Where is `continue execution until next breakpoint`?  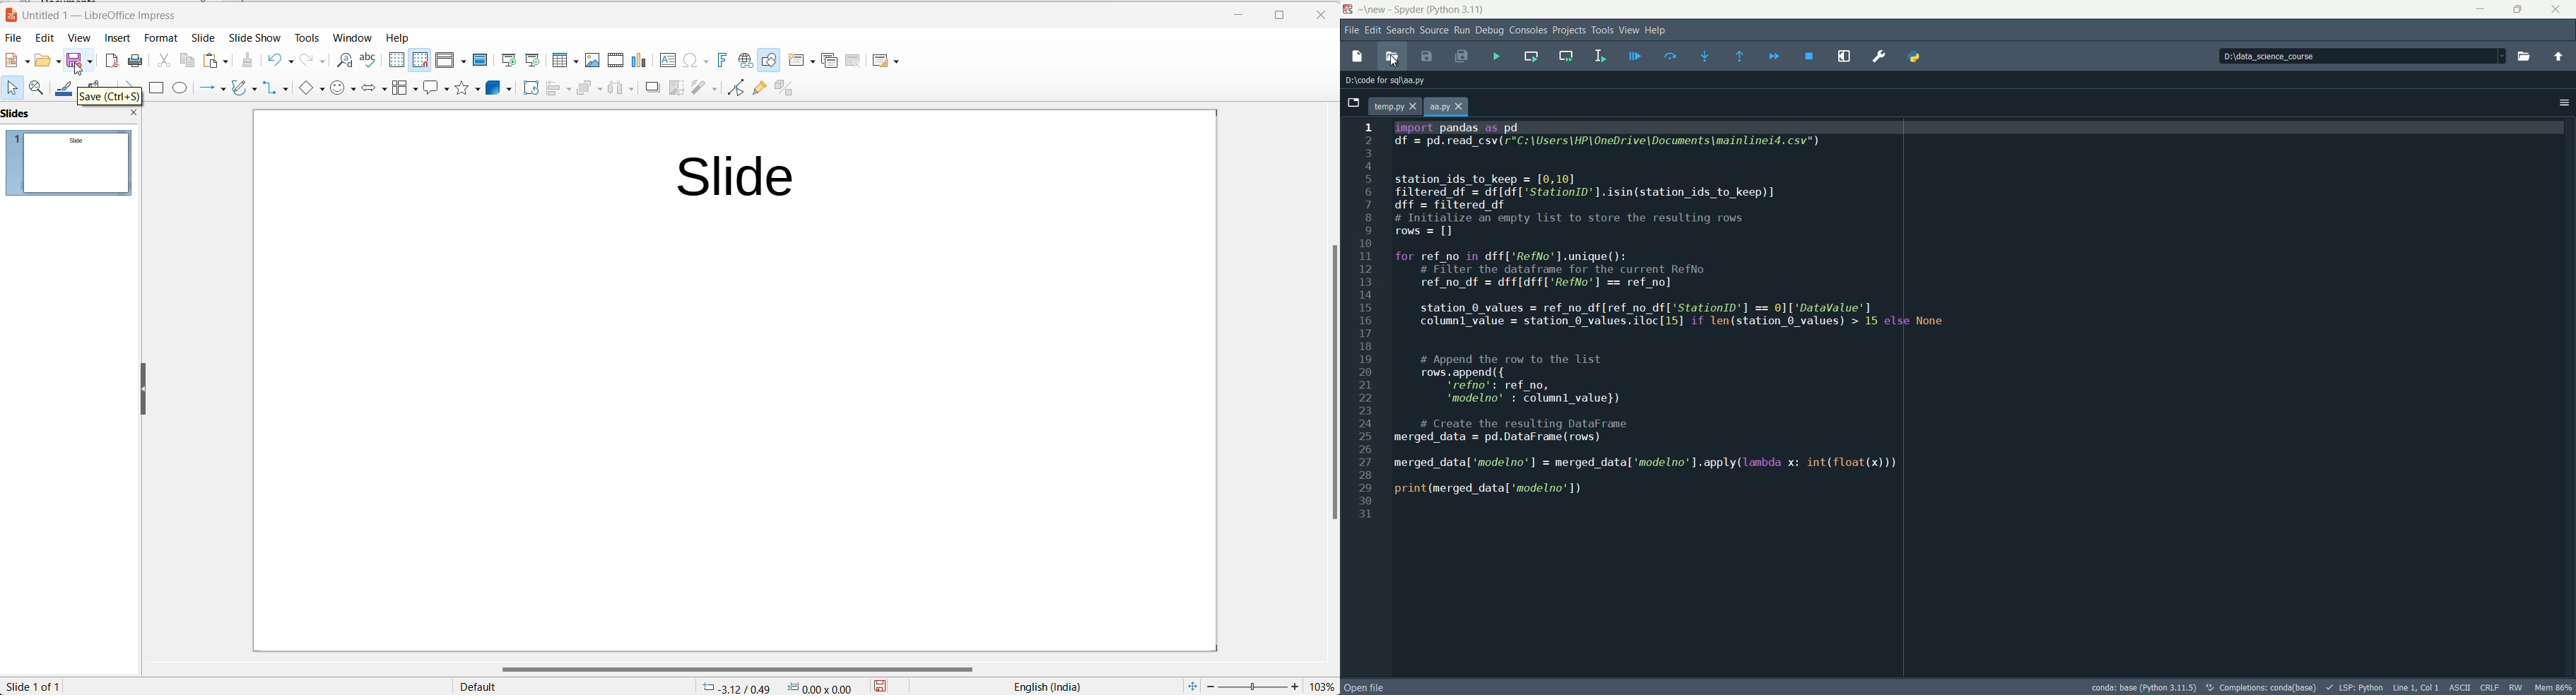 continue execution until next breakpoint is located at coordinates (1772, 57).